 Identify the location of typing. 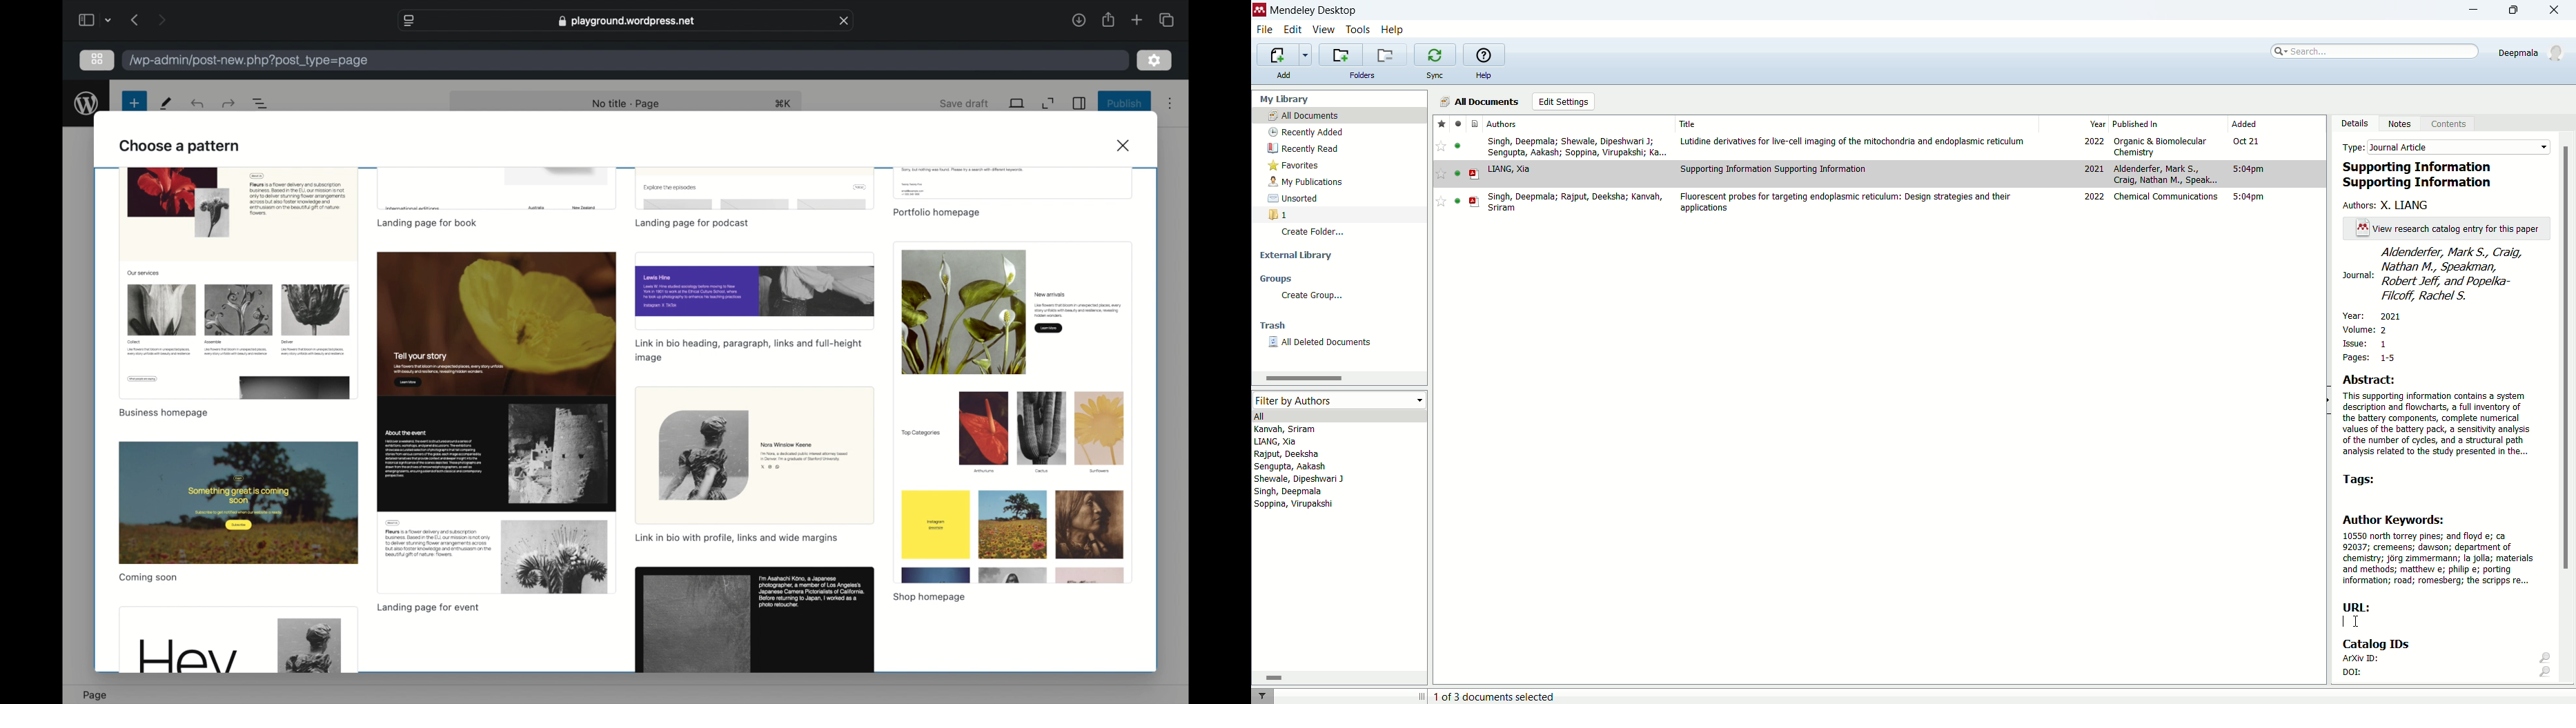
(2352, 621).